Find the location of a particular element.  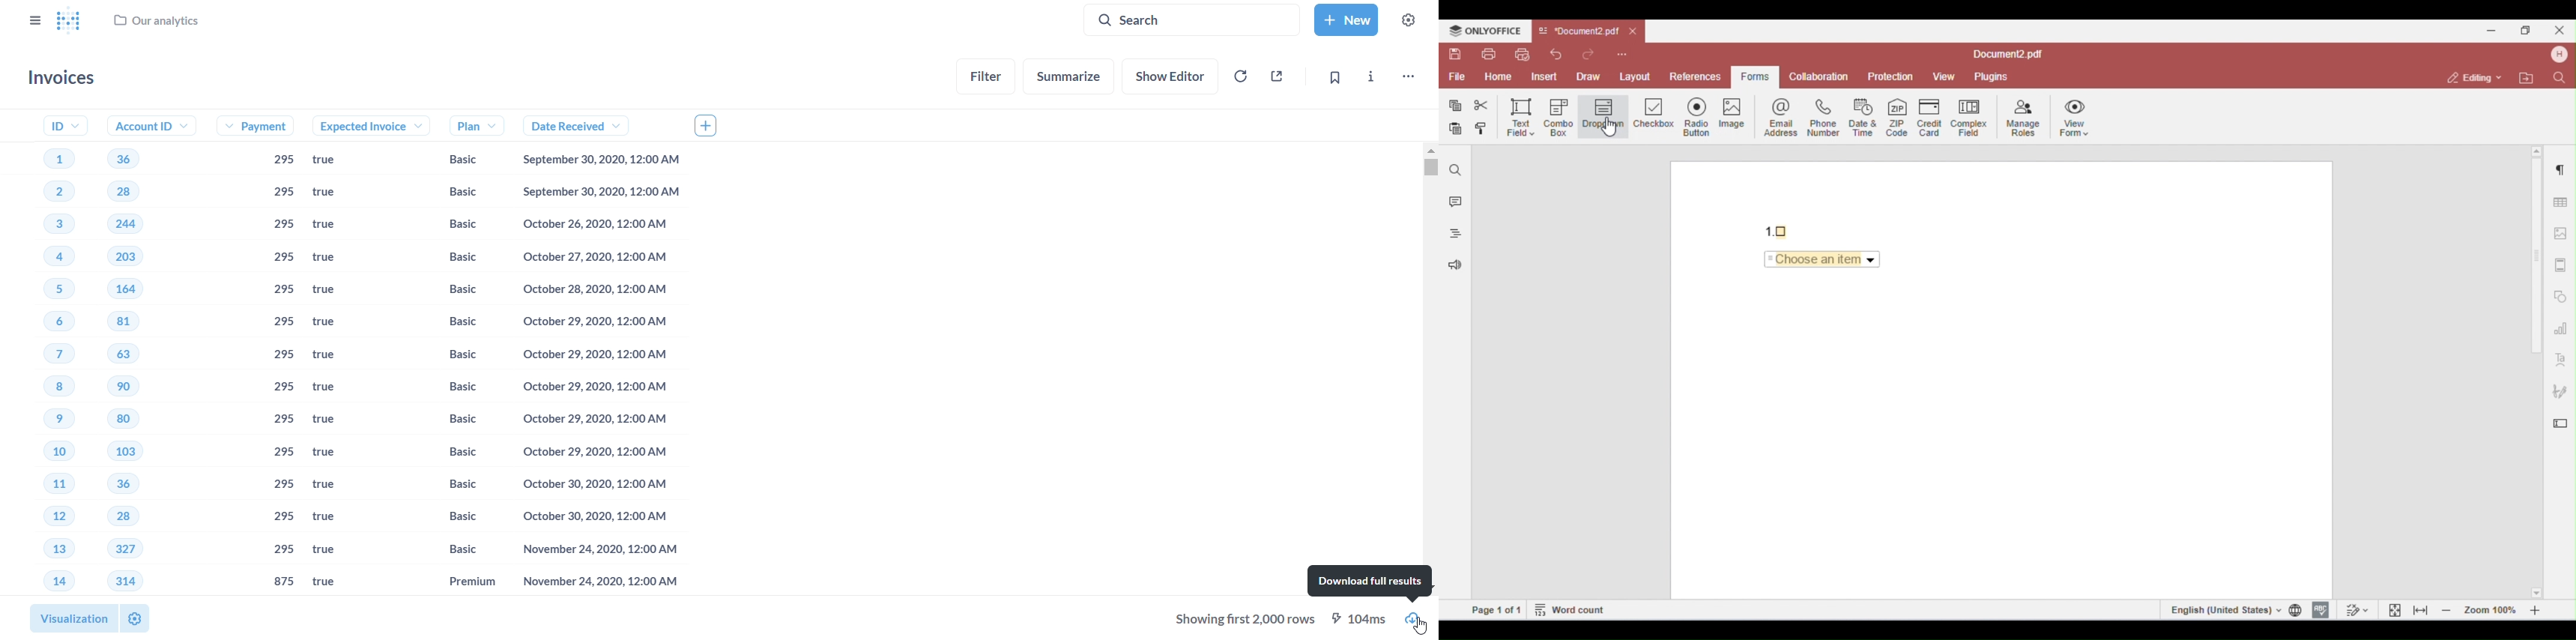

203 is located at coordinates (132, 256).